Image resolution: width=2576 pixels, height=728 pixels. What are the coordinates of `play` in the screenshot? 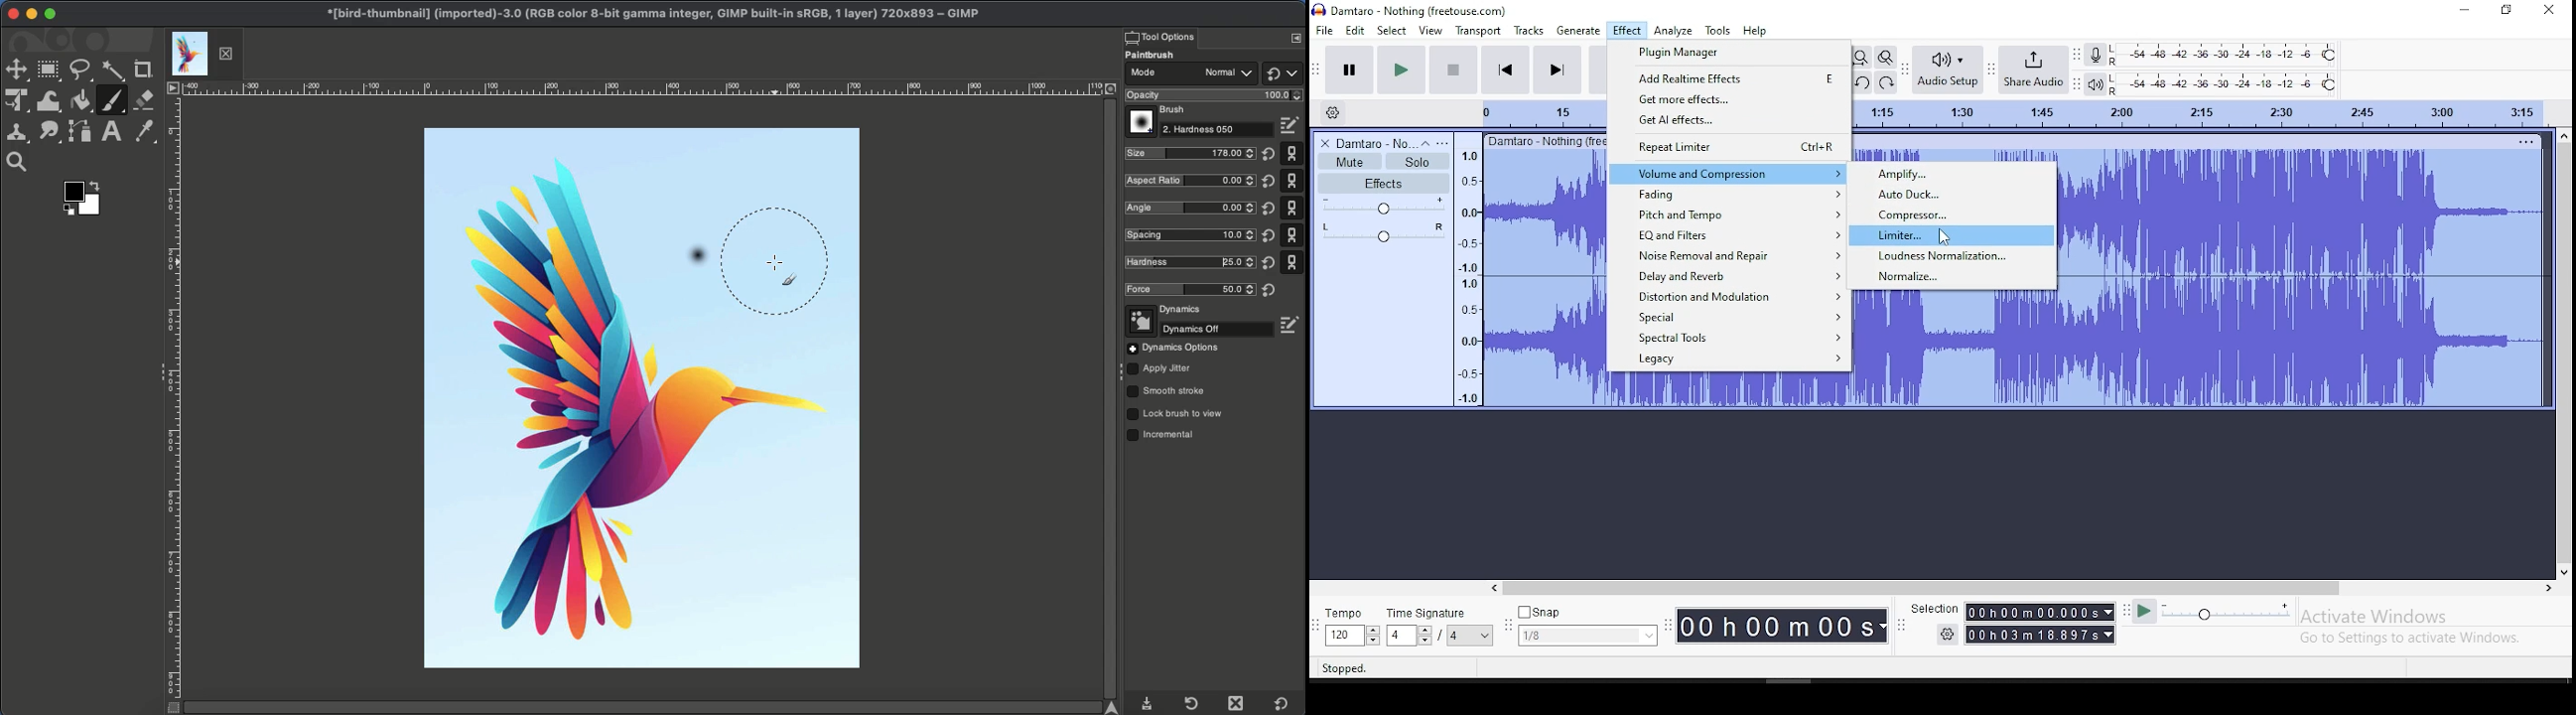 It's located at (1405, 69).